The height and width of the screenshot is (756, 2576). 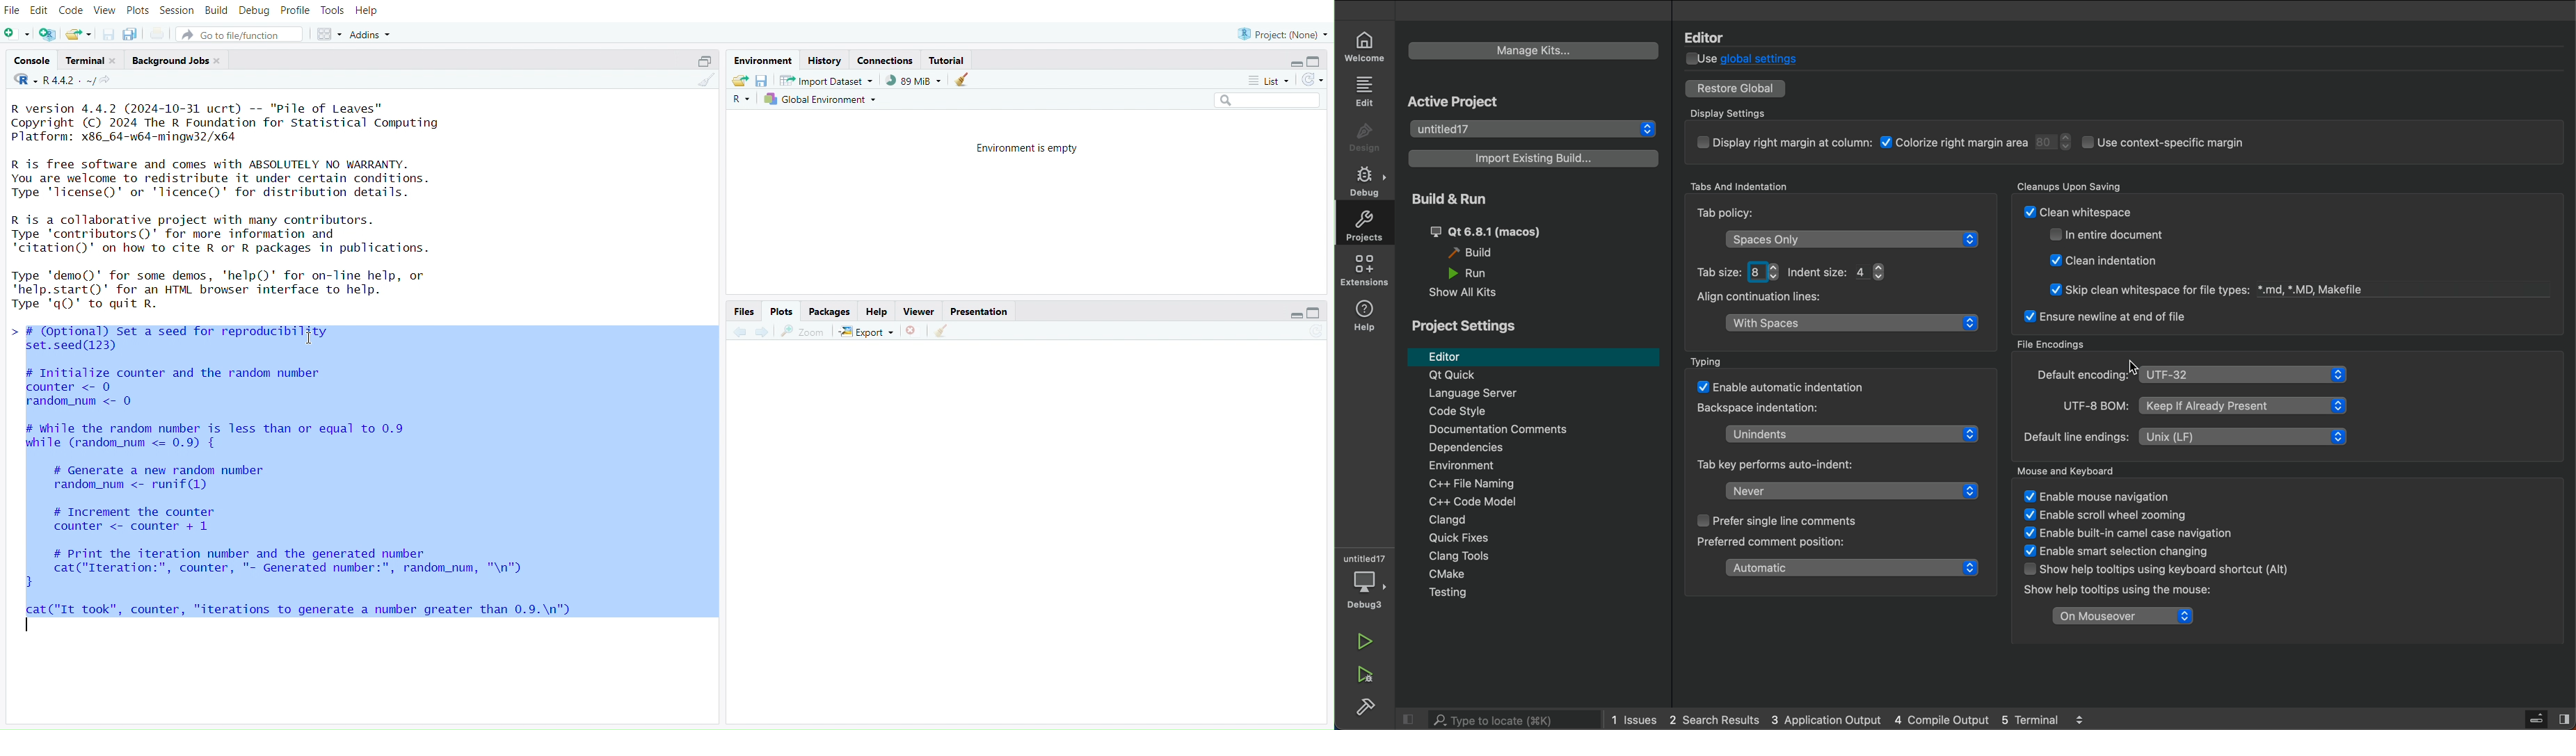 I want to click on Global Environment, so click(x=823, y=99).